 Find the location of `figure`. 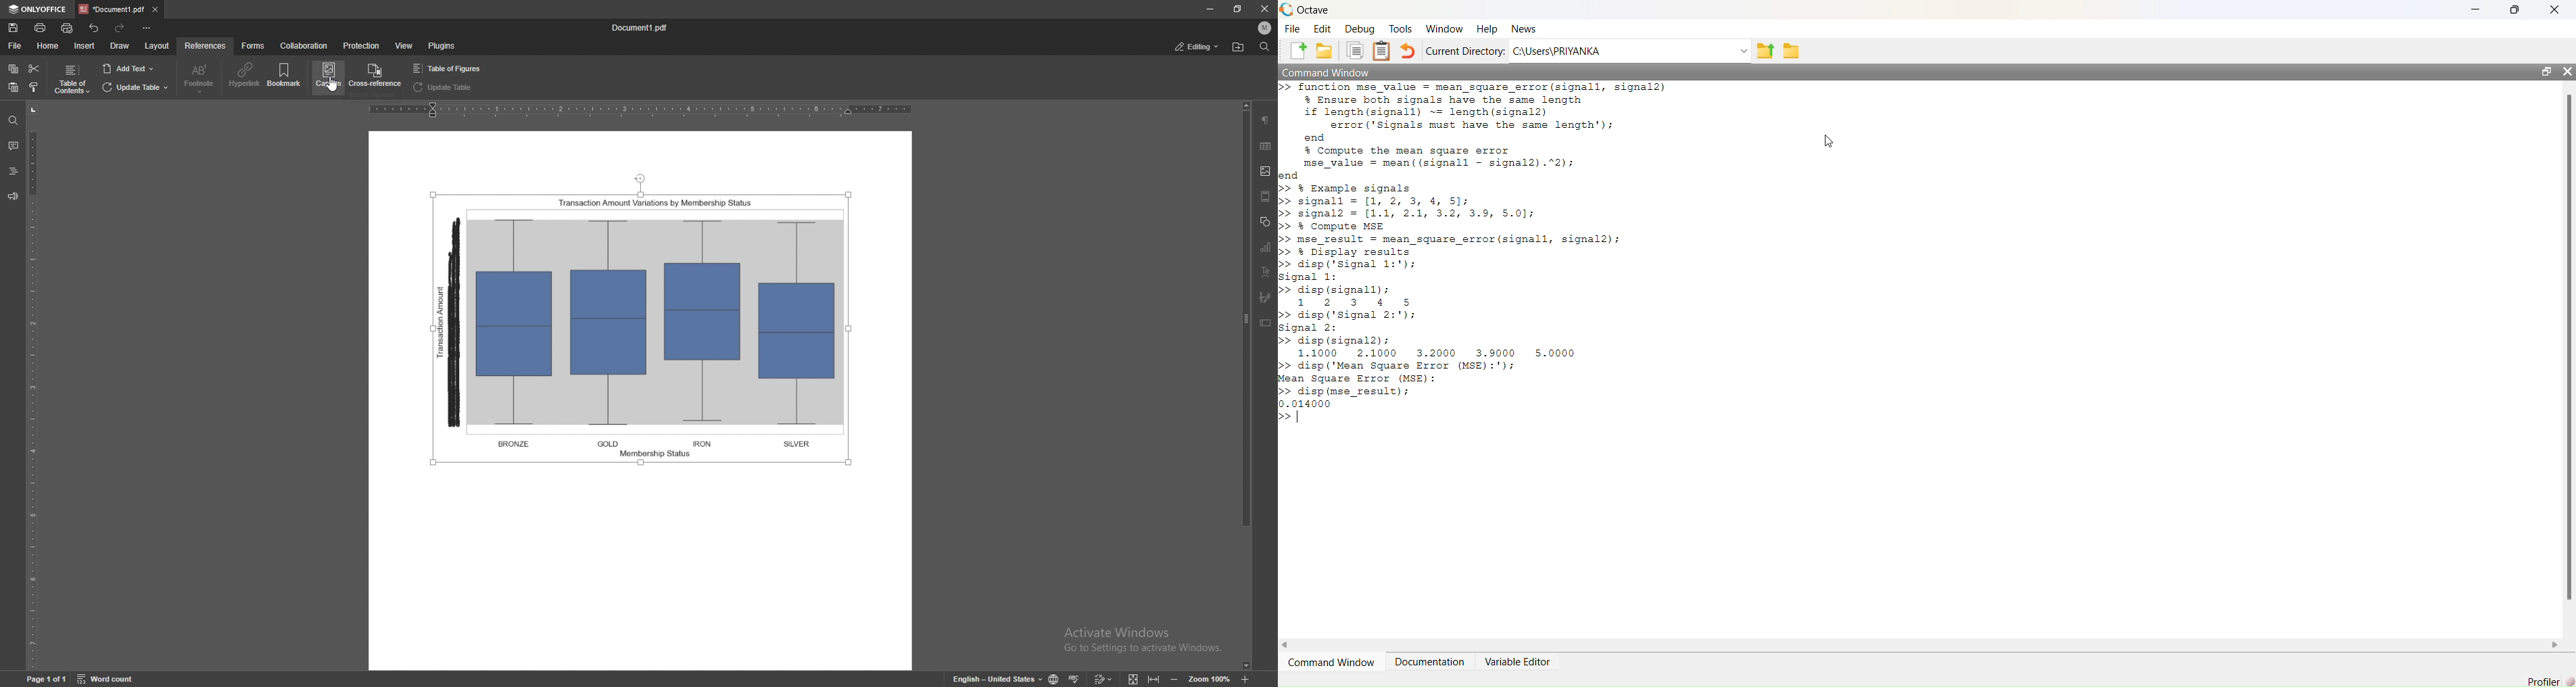

figure is located at coordinates (646, 322).